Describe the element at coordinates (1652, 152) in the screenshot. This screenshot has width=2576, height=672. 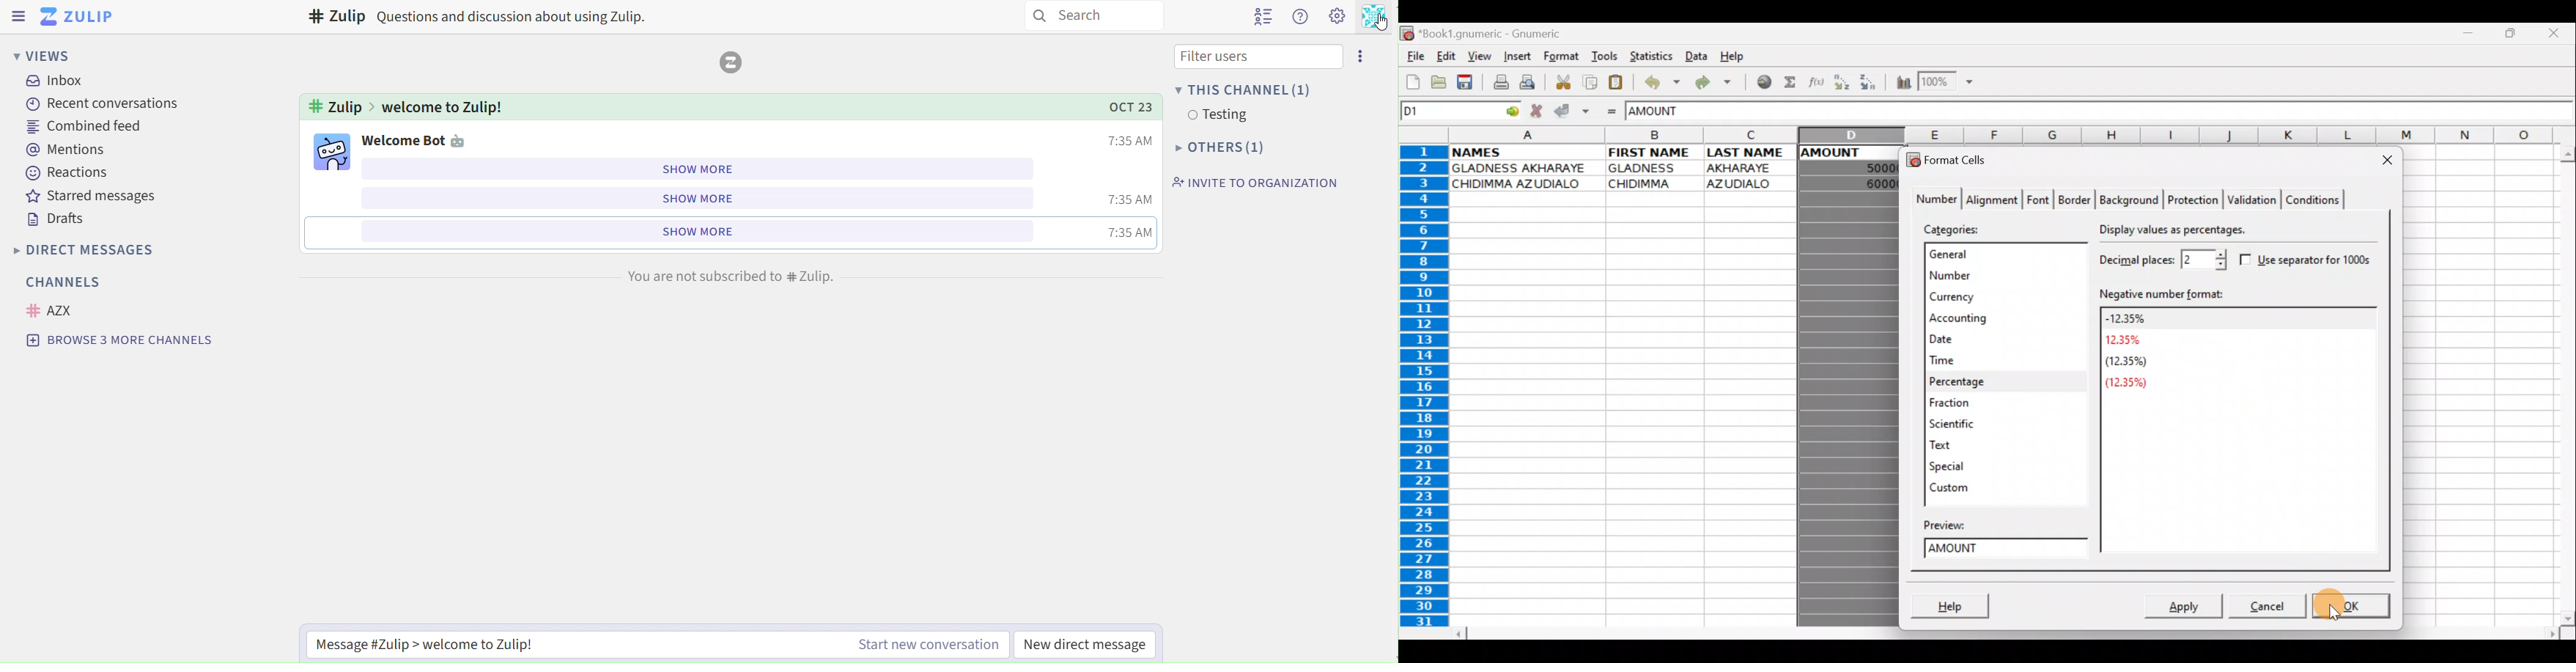
I see `FIRST NAME` at that location.